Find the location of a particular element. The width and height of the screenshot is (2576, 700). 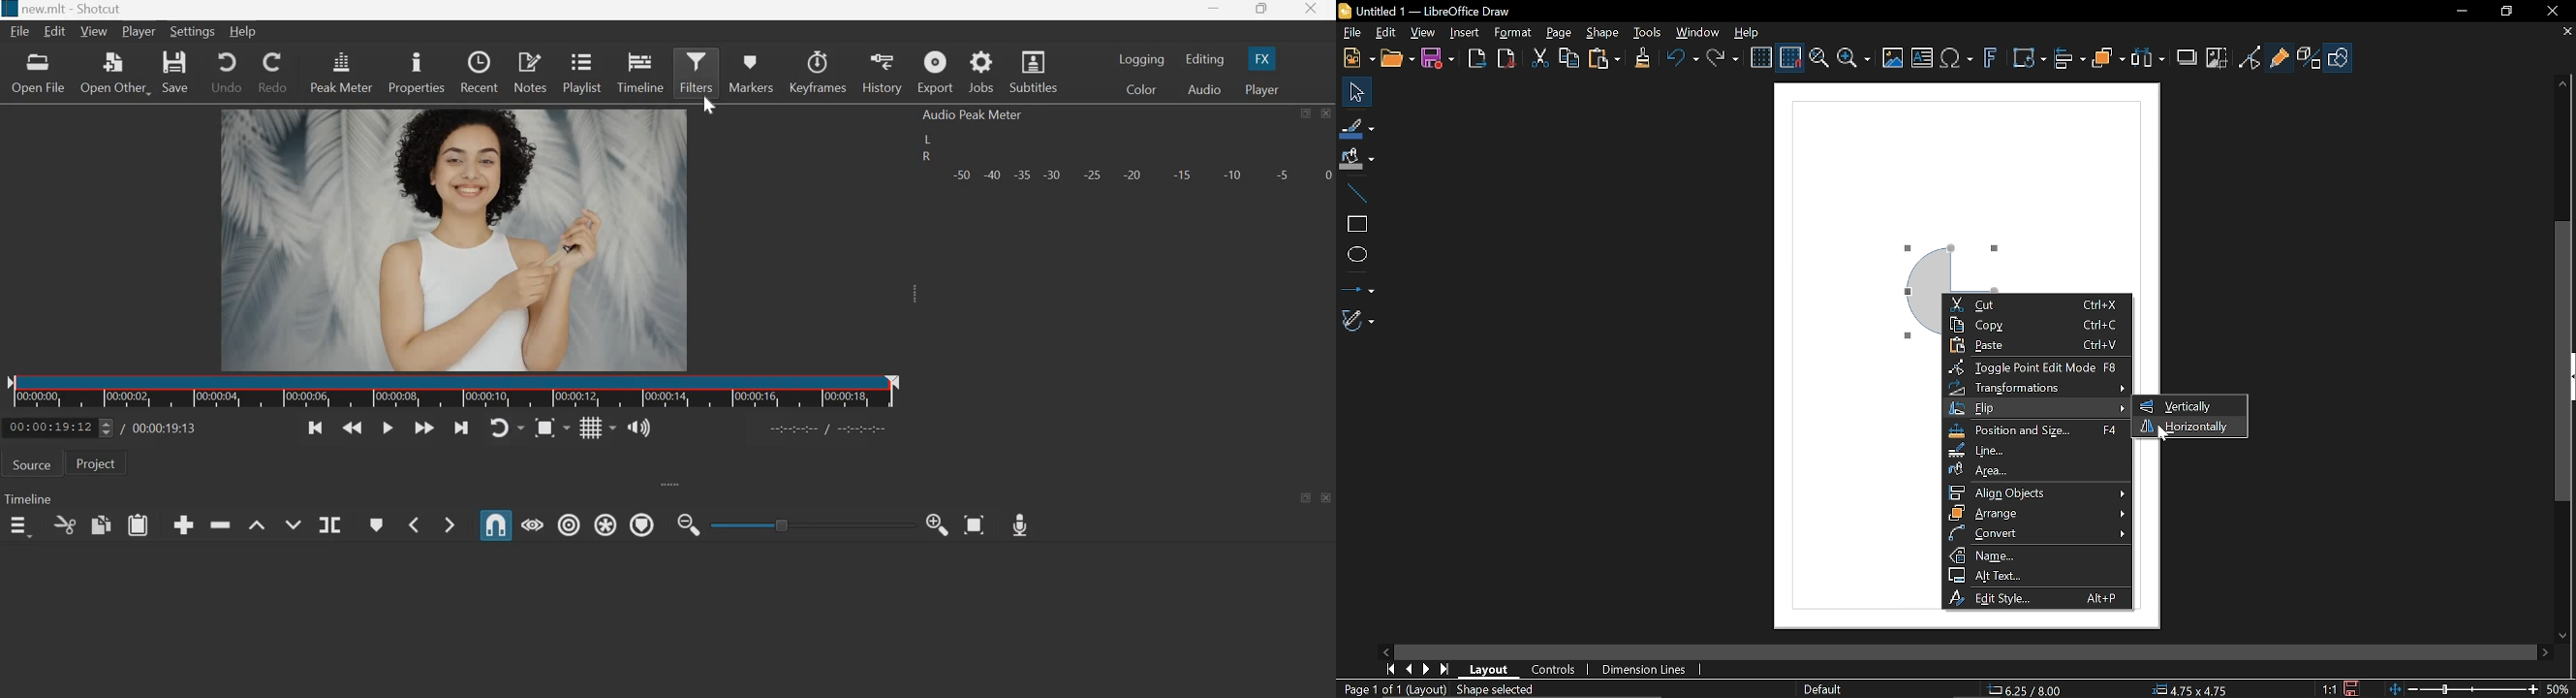

Redo is located at coordinates (1722, 59).